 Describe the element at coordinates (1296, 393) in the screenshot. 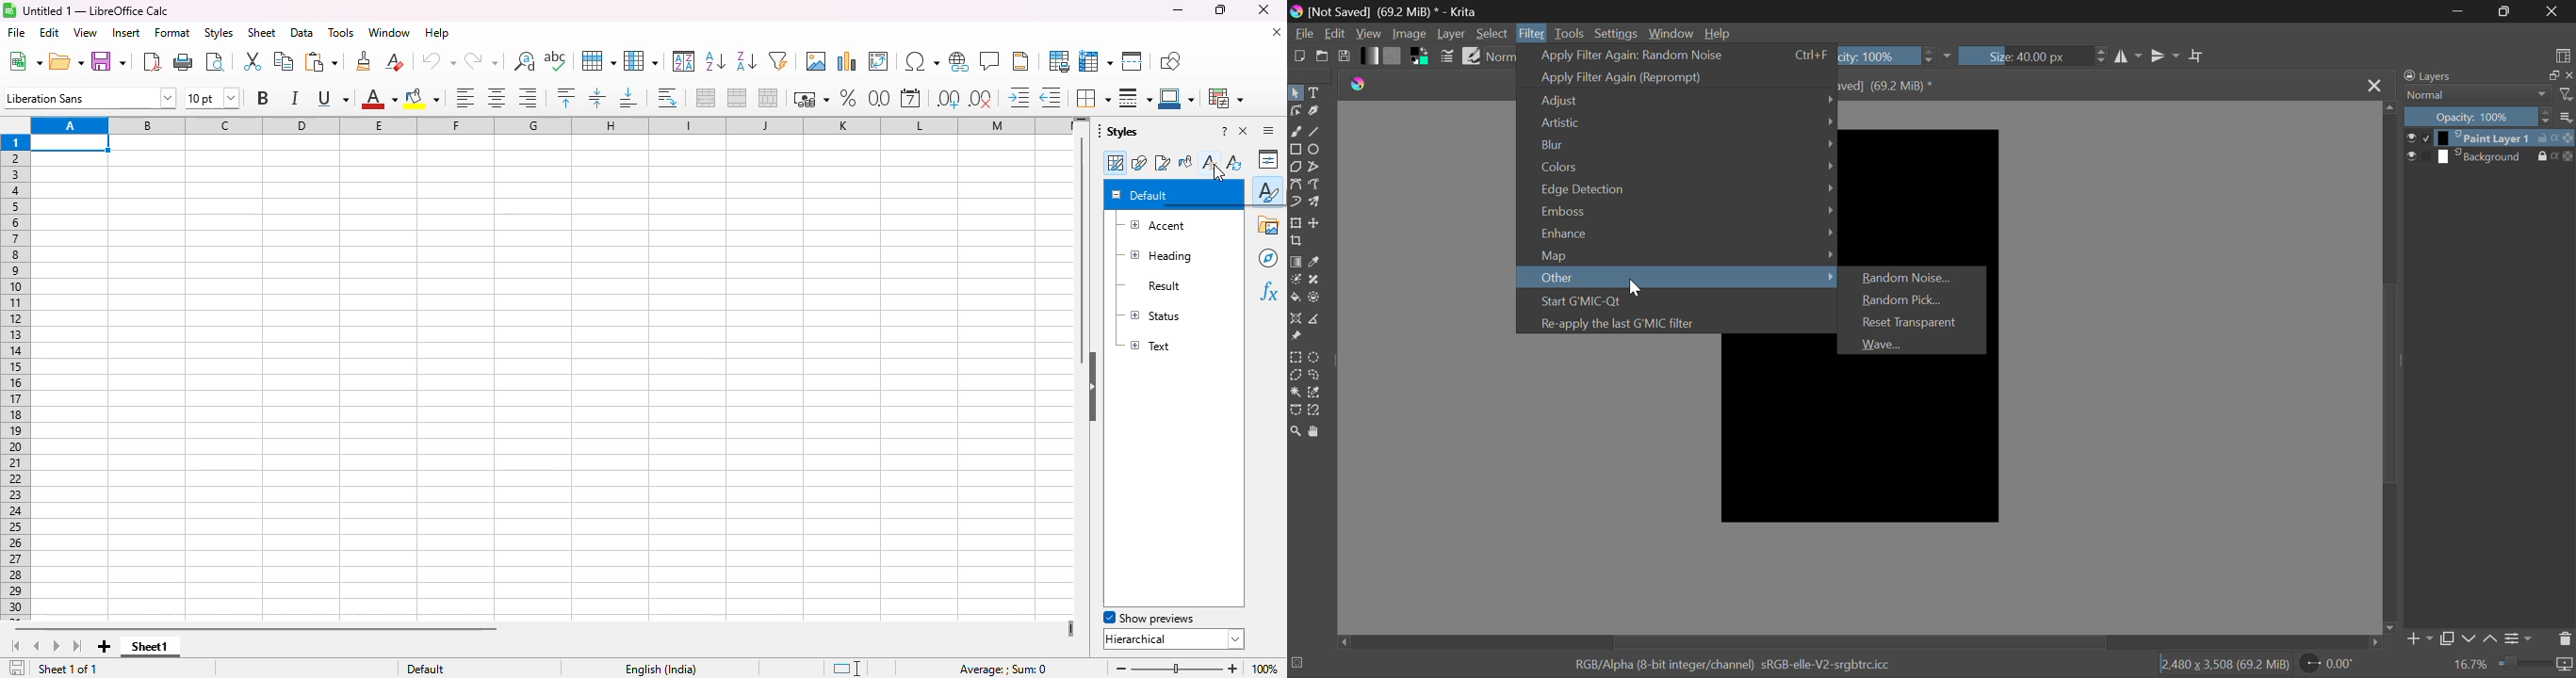

I see `Continuous Selection` at that location.